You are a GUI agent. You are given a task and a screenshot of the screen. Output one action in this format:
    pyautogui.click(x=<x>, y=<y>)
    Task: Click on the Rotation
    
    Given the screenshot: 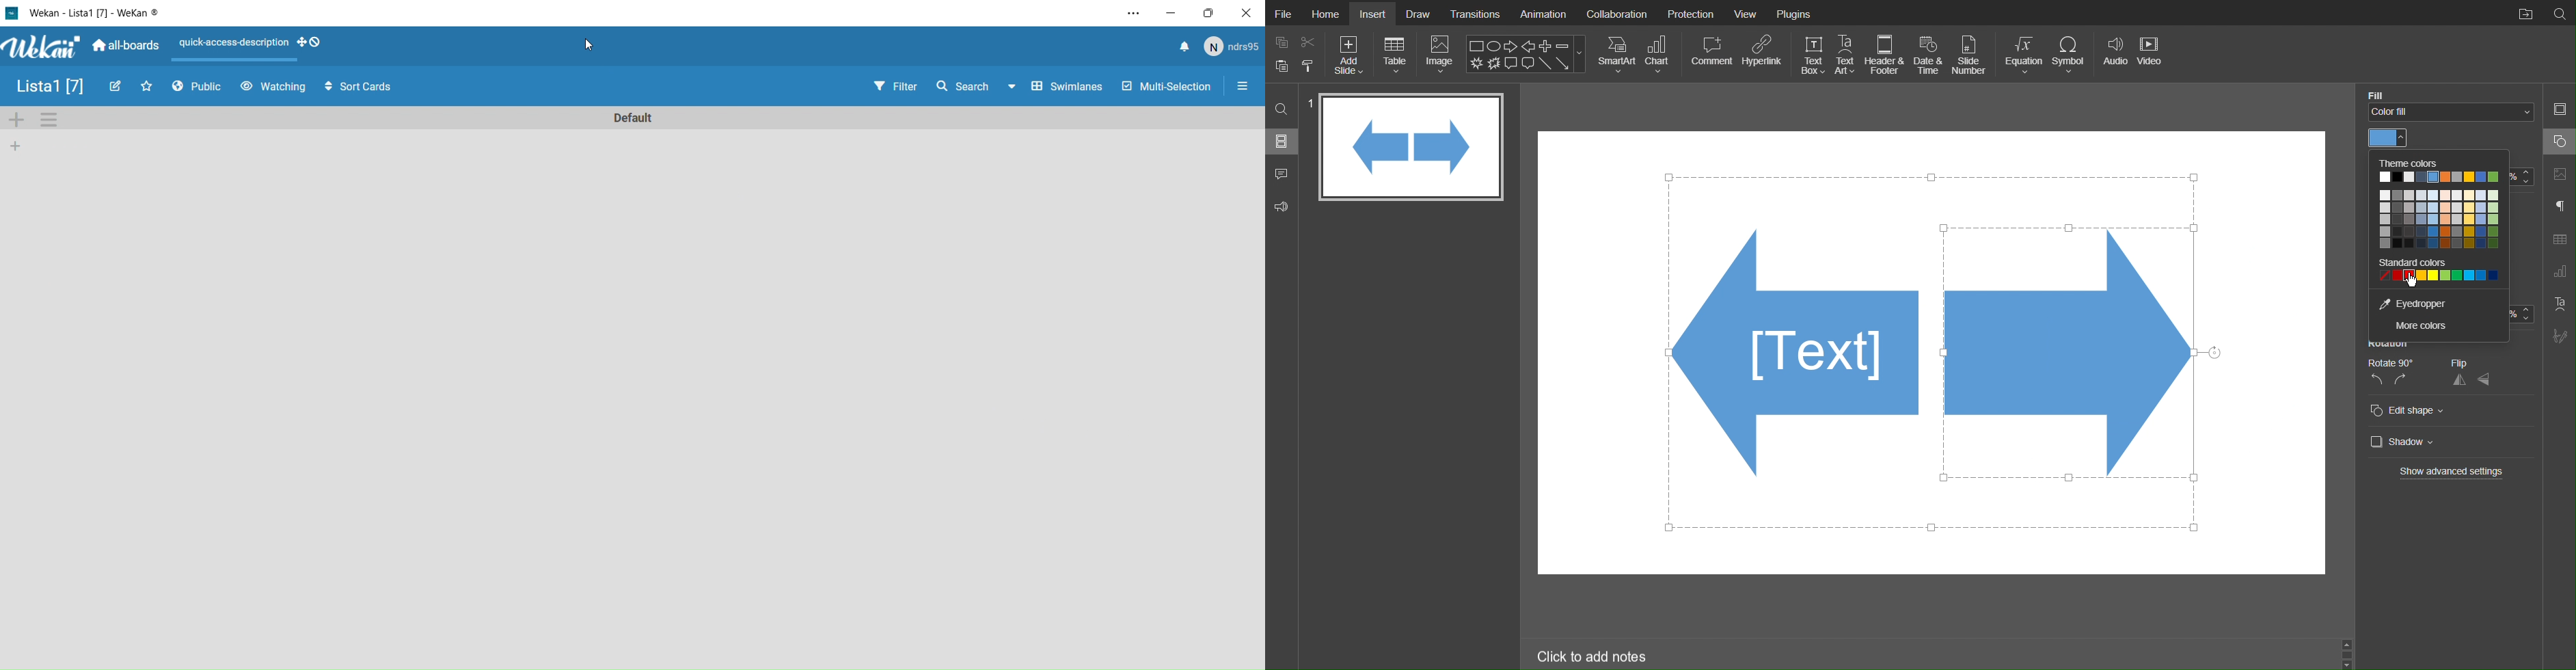 What is the action you would take?
    pyautogui.click(x=2386, y=348)
    